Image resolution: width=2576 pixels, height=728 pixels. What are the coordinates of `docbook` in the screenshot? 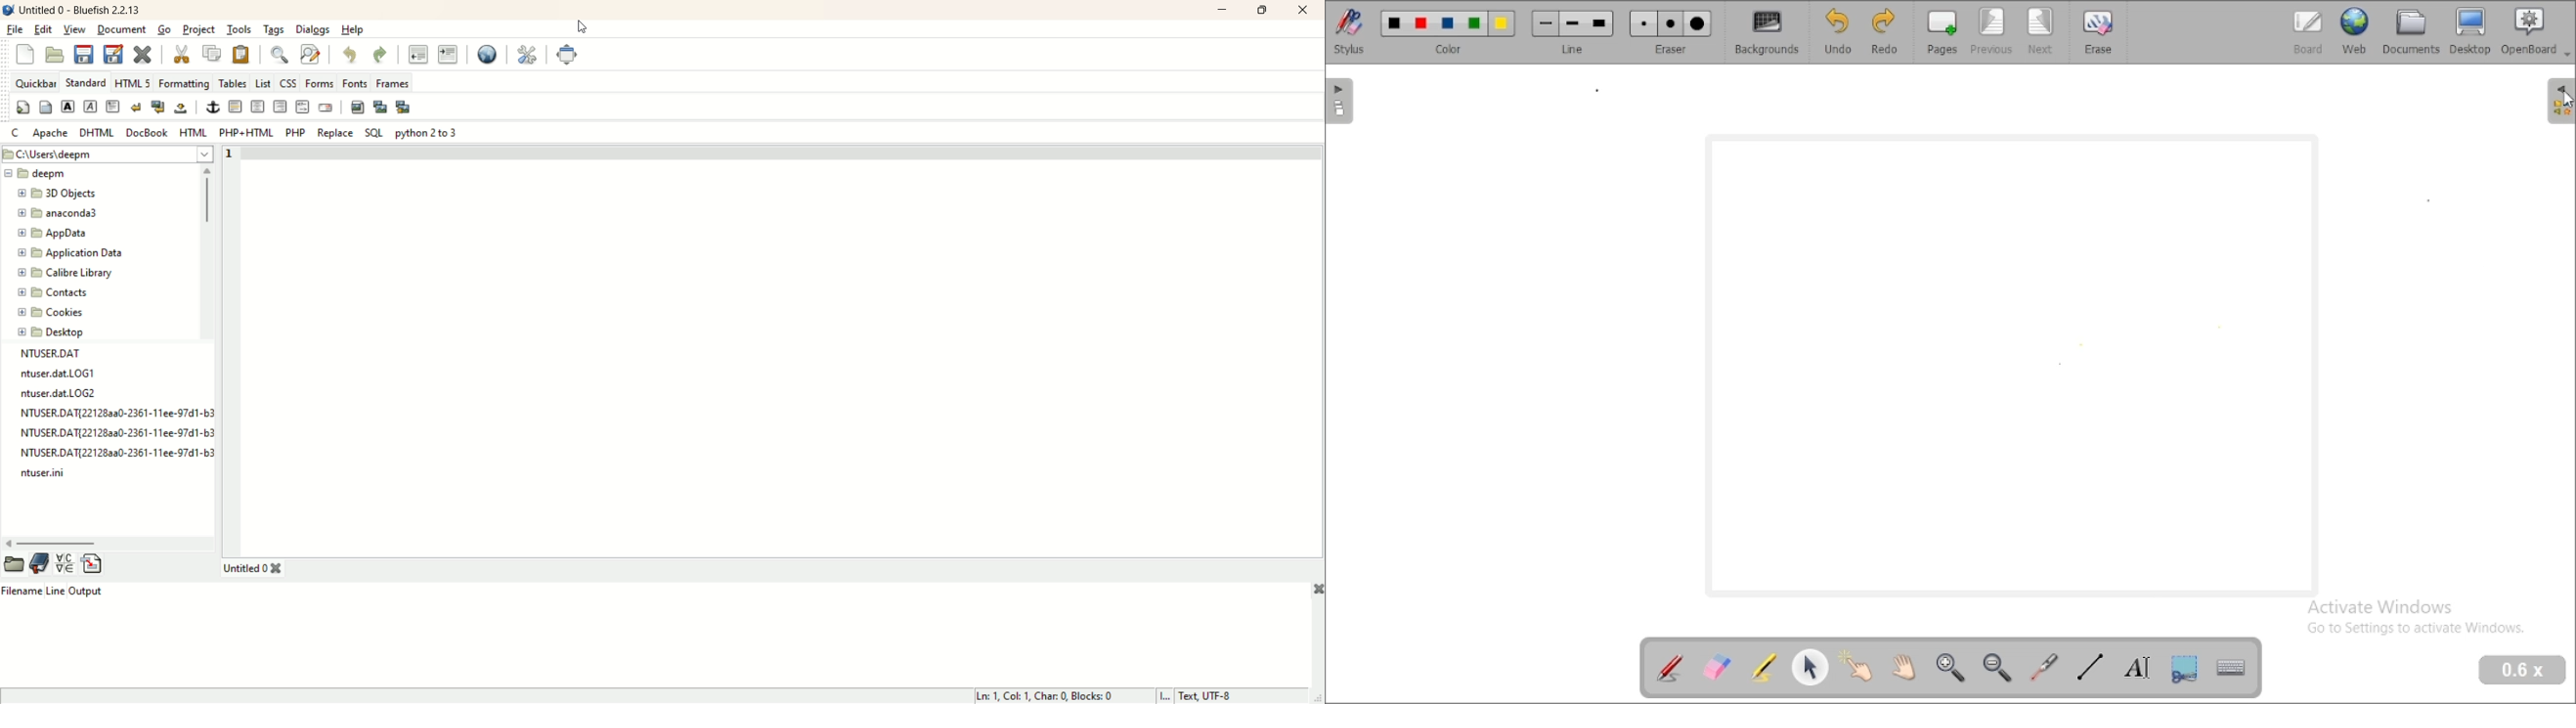 It's located at (148, 132).